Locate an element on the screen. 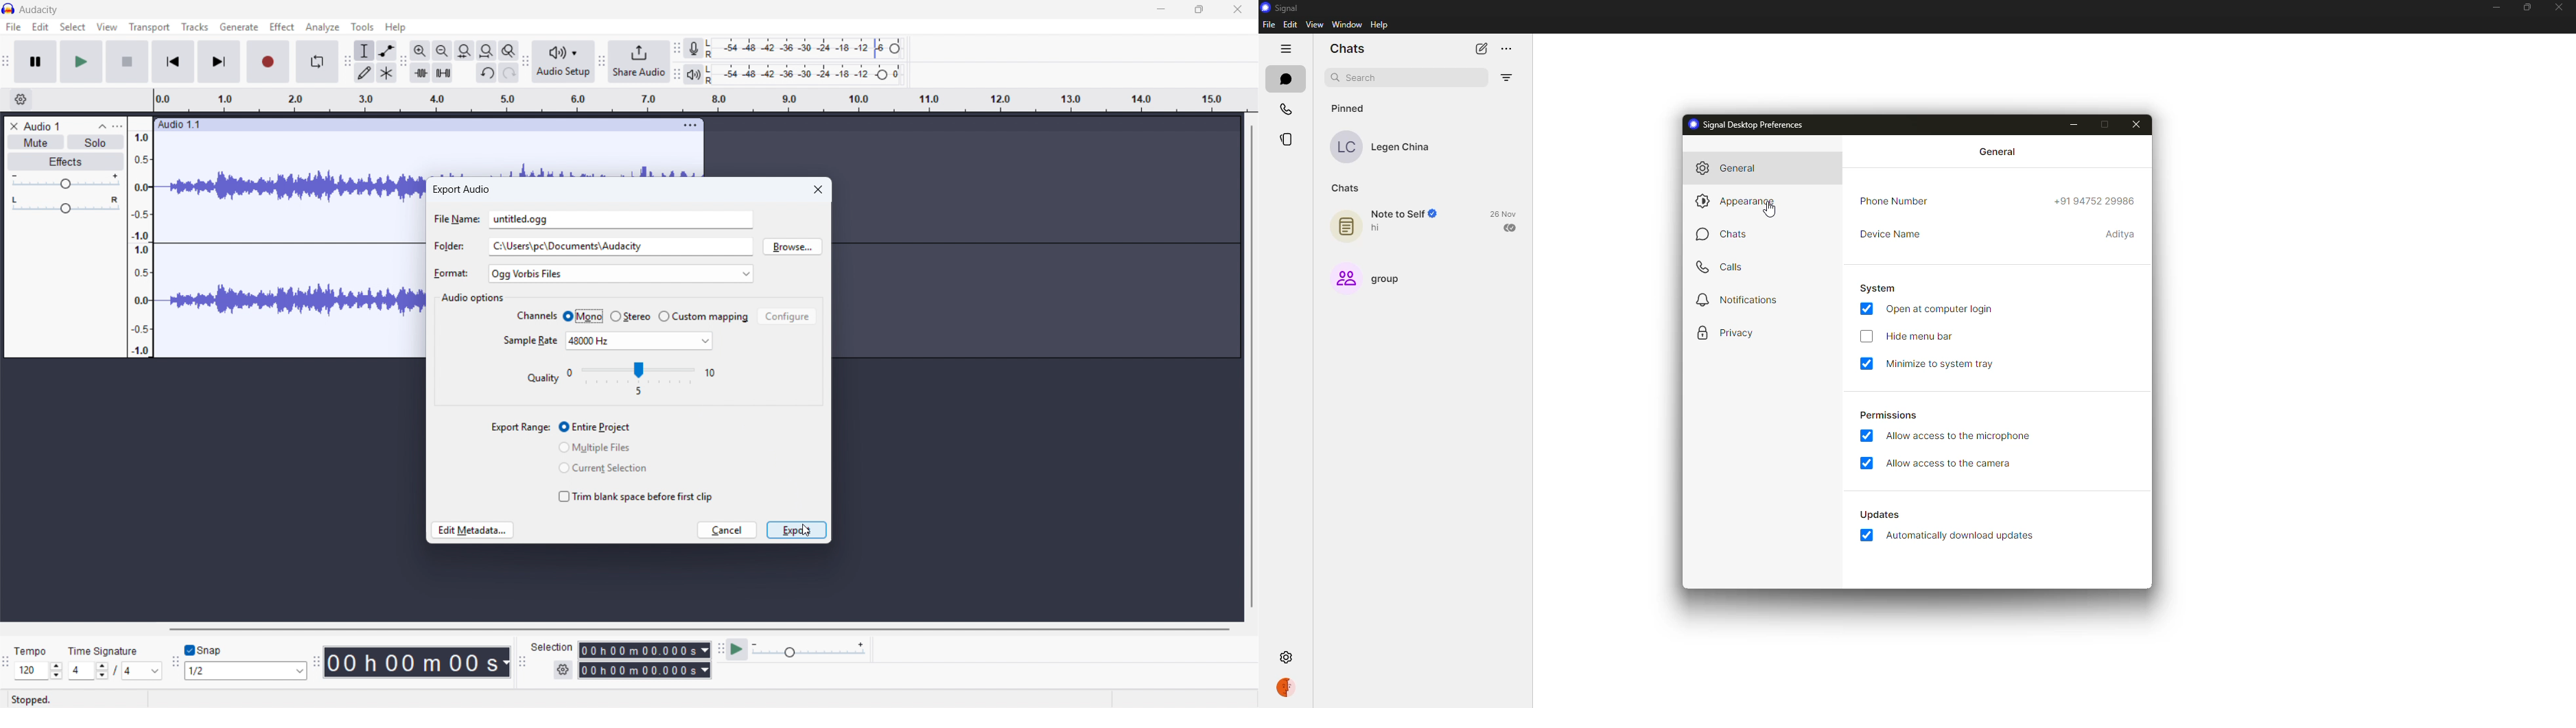 The width and height of the screenshot is (2576, 728). export range is located at coordinates (519, 427).